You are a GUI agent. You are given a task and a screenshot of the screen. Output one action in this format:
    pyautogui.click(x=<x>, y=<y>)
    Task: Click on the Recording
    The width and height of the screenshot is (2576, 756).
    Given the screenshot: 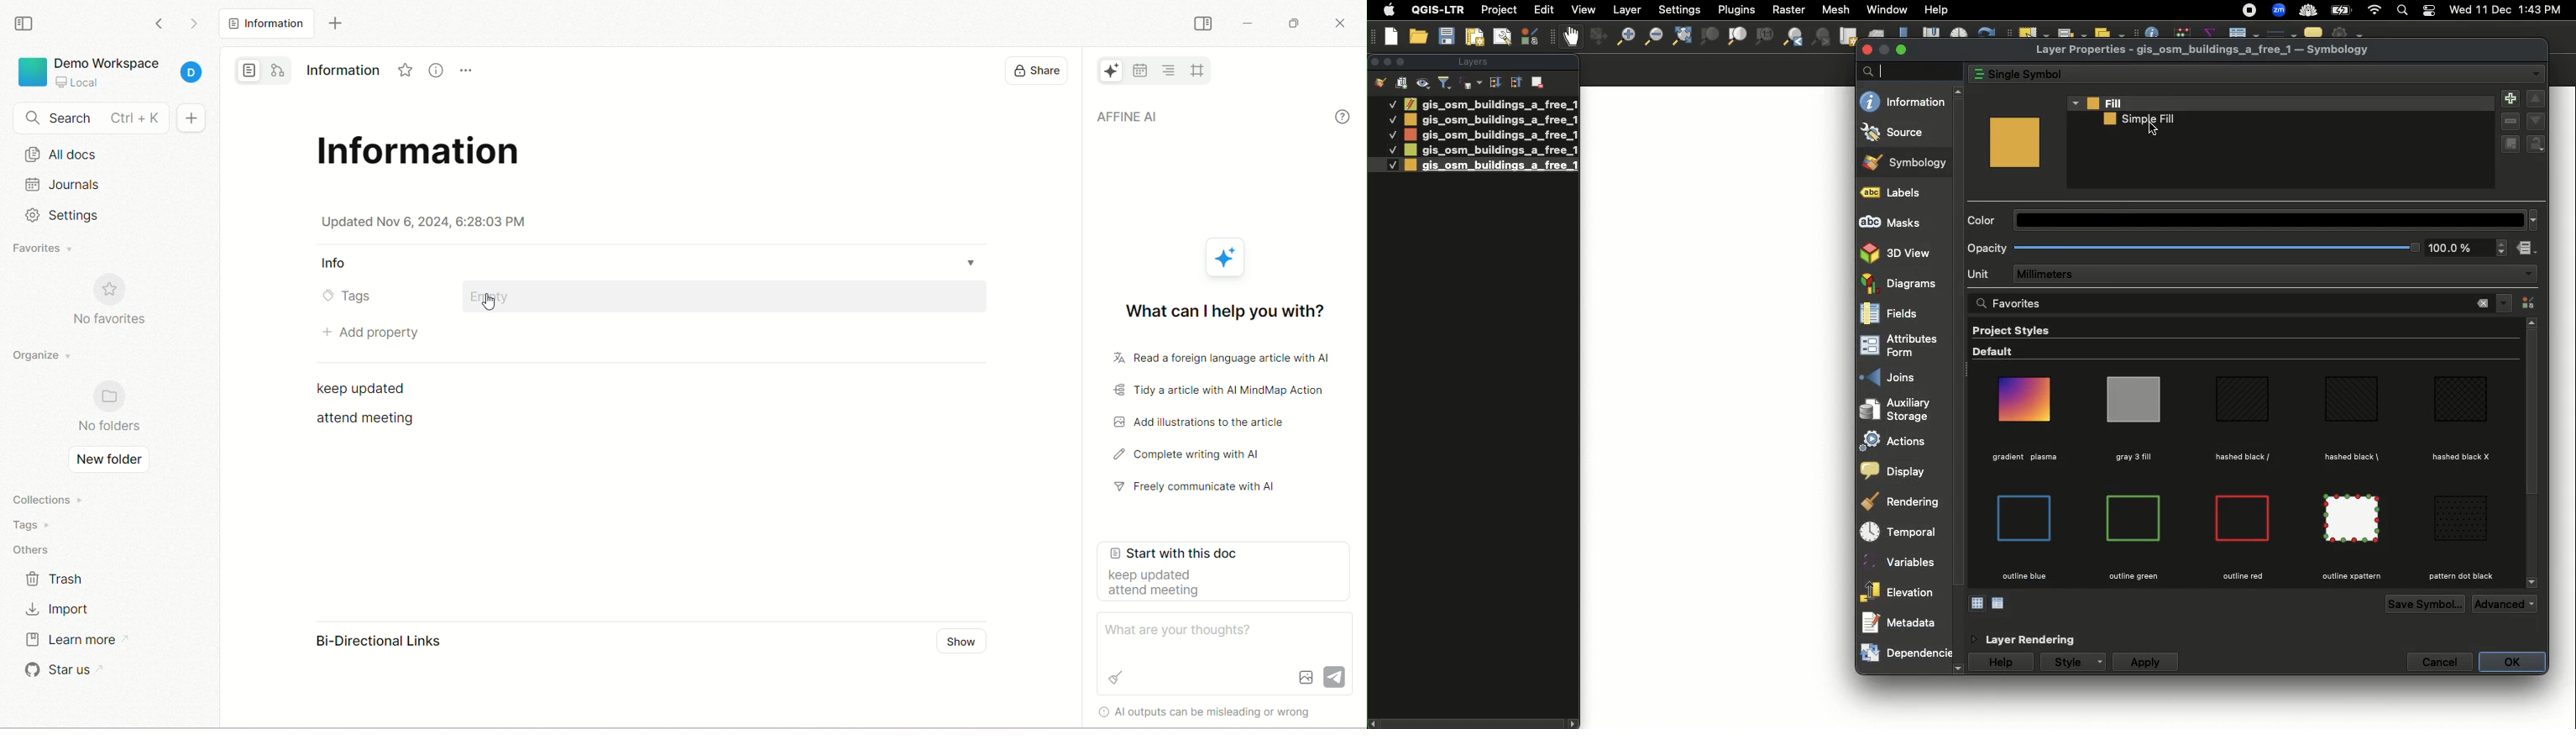 What is the action you would take?
    pyautogui.click(x=2249, y=11)
    